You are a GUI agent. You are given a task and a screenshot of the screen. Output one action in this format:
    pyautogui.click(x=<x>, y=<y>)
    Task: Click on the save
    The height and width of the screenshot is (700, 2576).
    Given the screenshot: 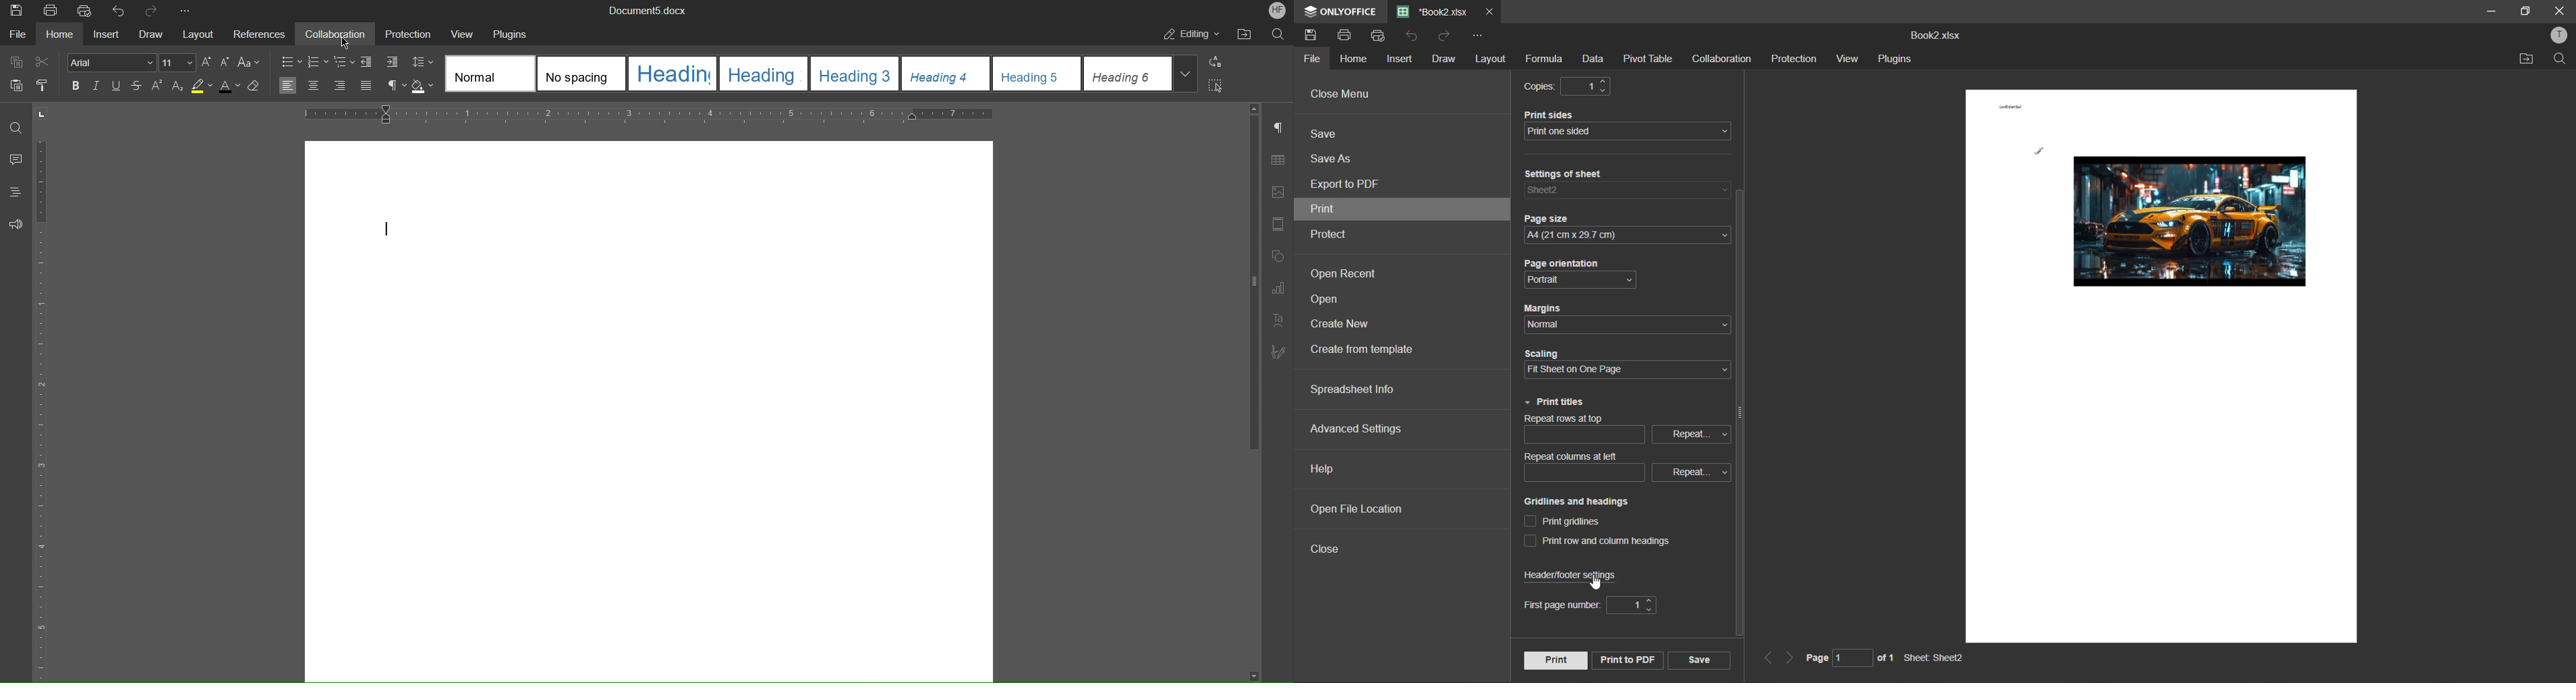 What is the action you would take?
    pyautogui.click(x=1312, y=35)
    